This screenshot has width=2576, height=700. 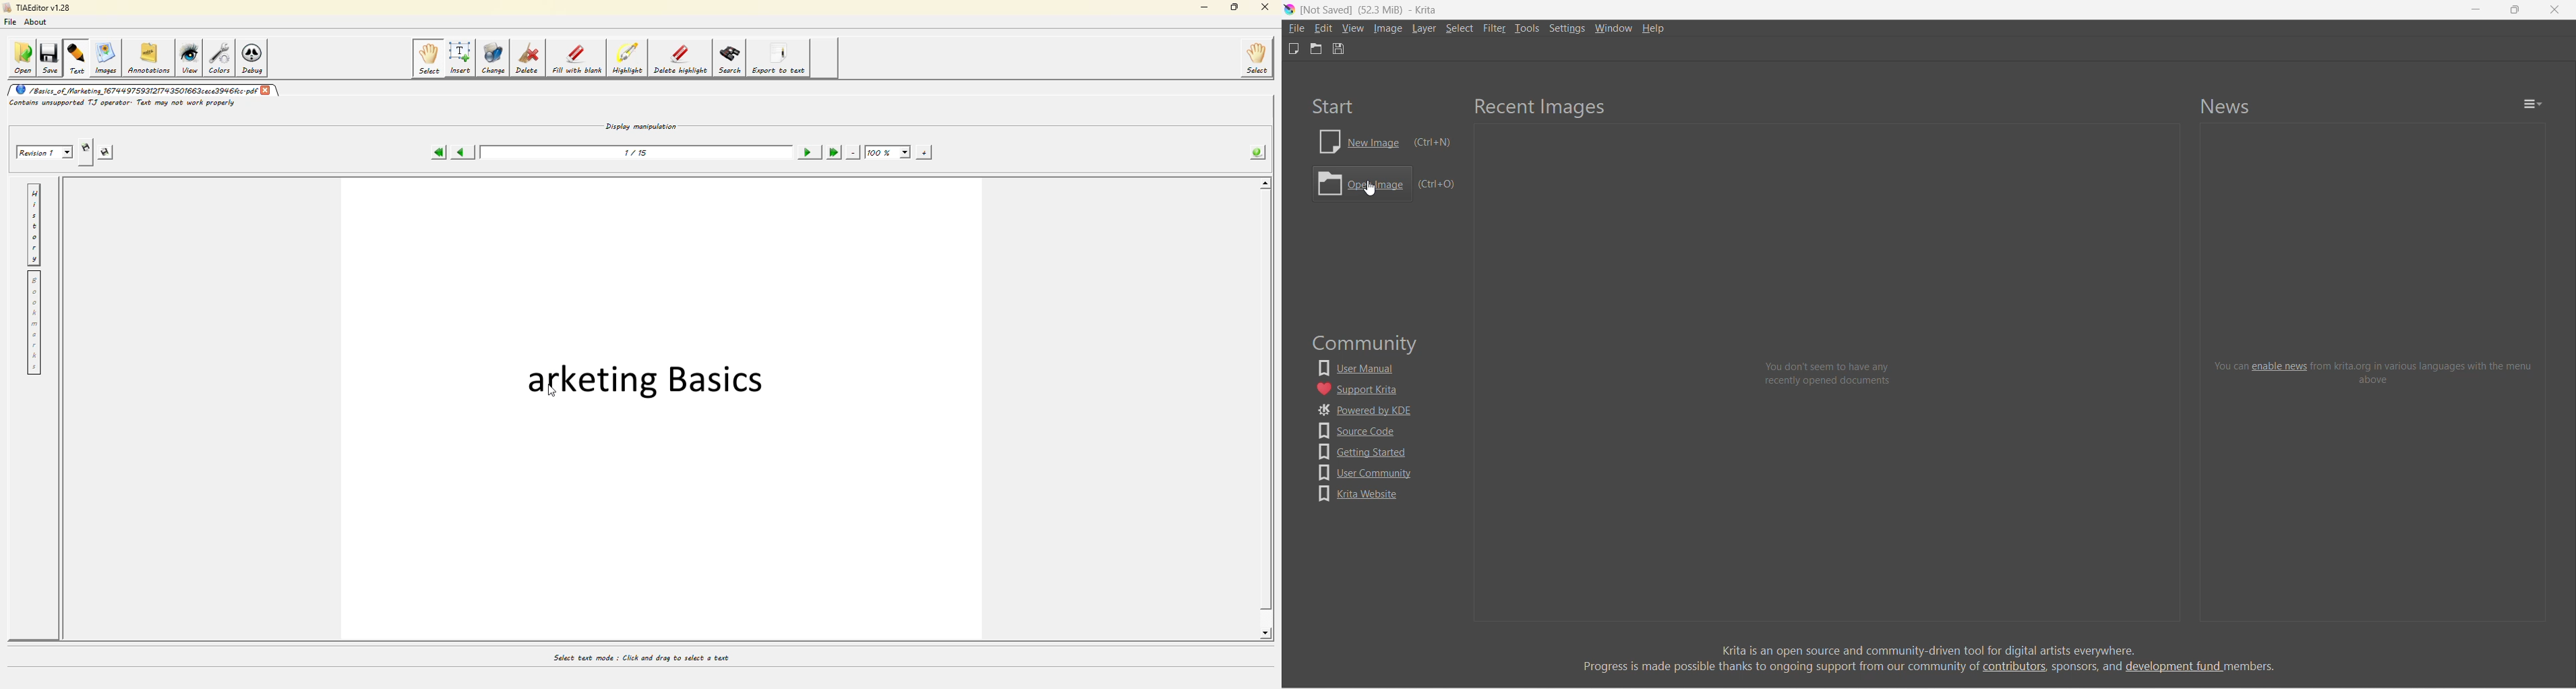 I want to click on info about the pdf, so click(x=1259, y=150).